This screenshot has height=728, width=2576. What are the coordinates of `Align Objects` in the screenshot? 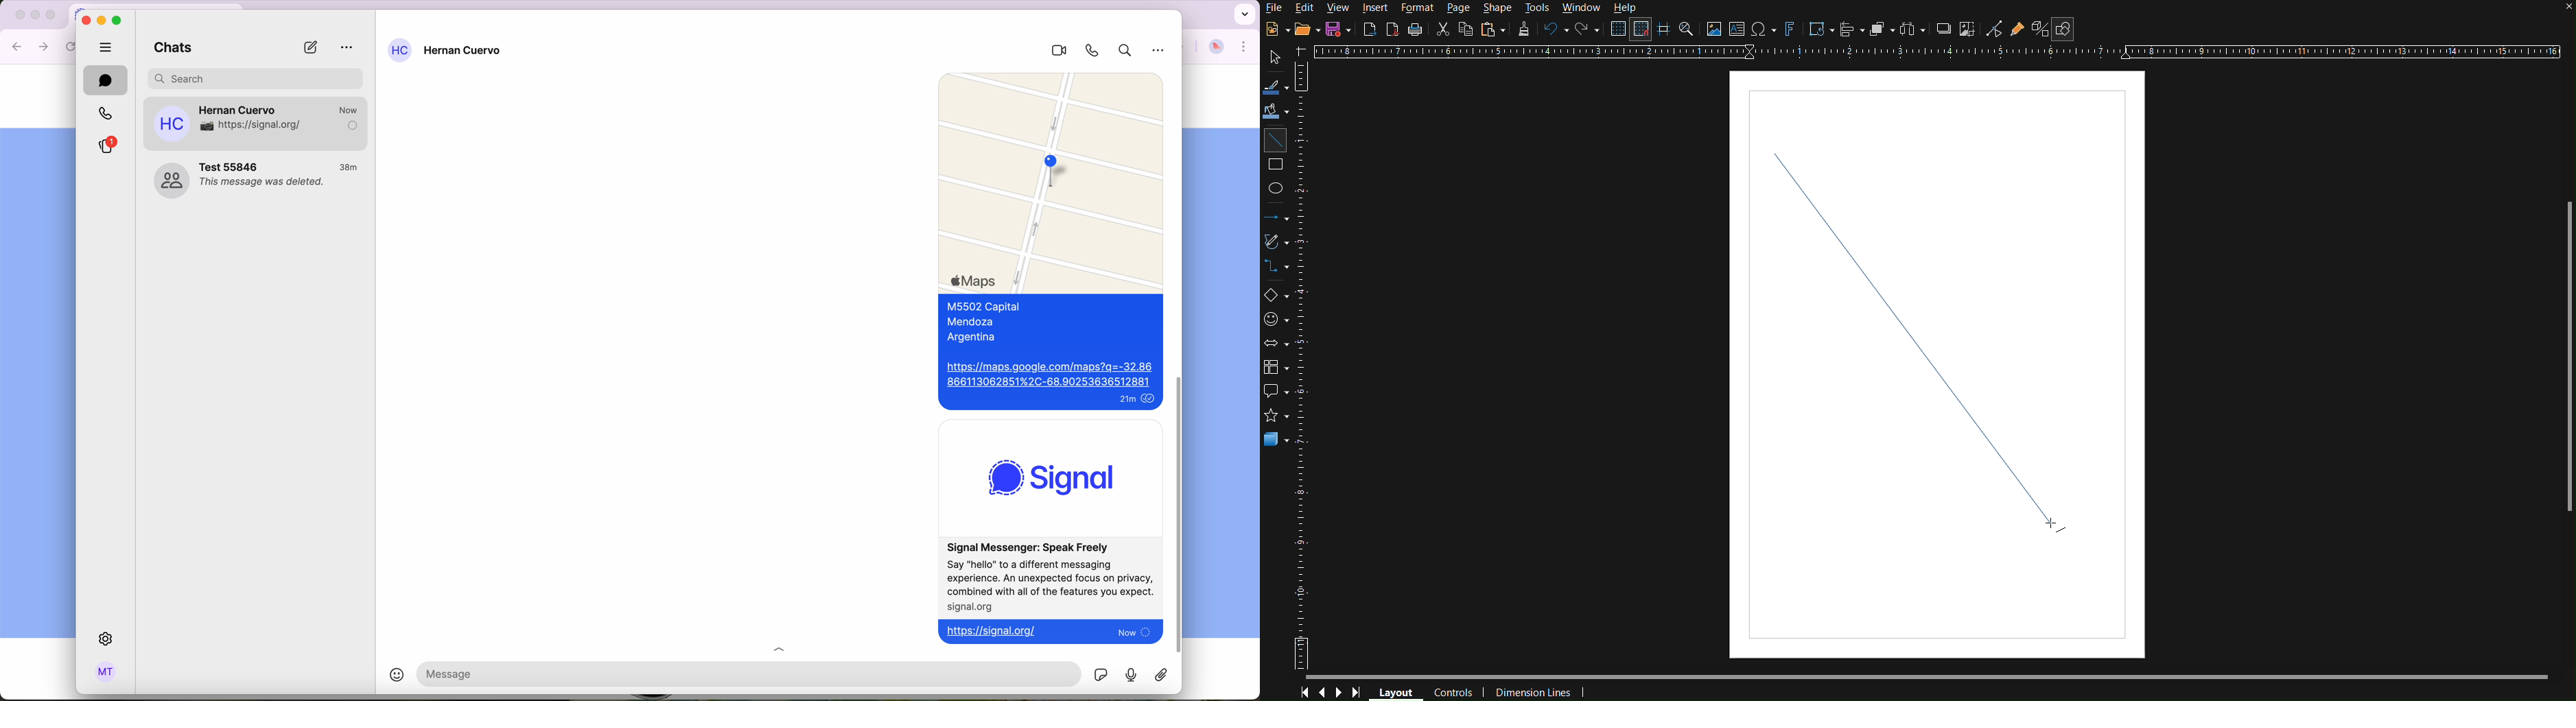 It's located at (1852, 29).